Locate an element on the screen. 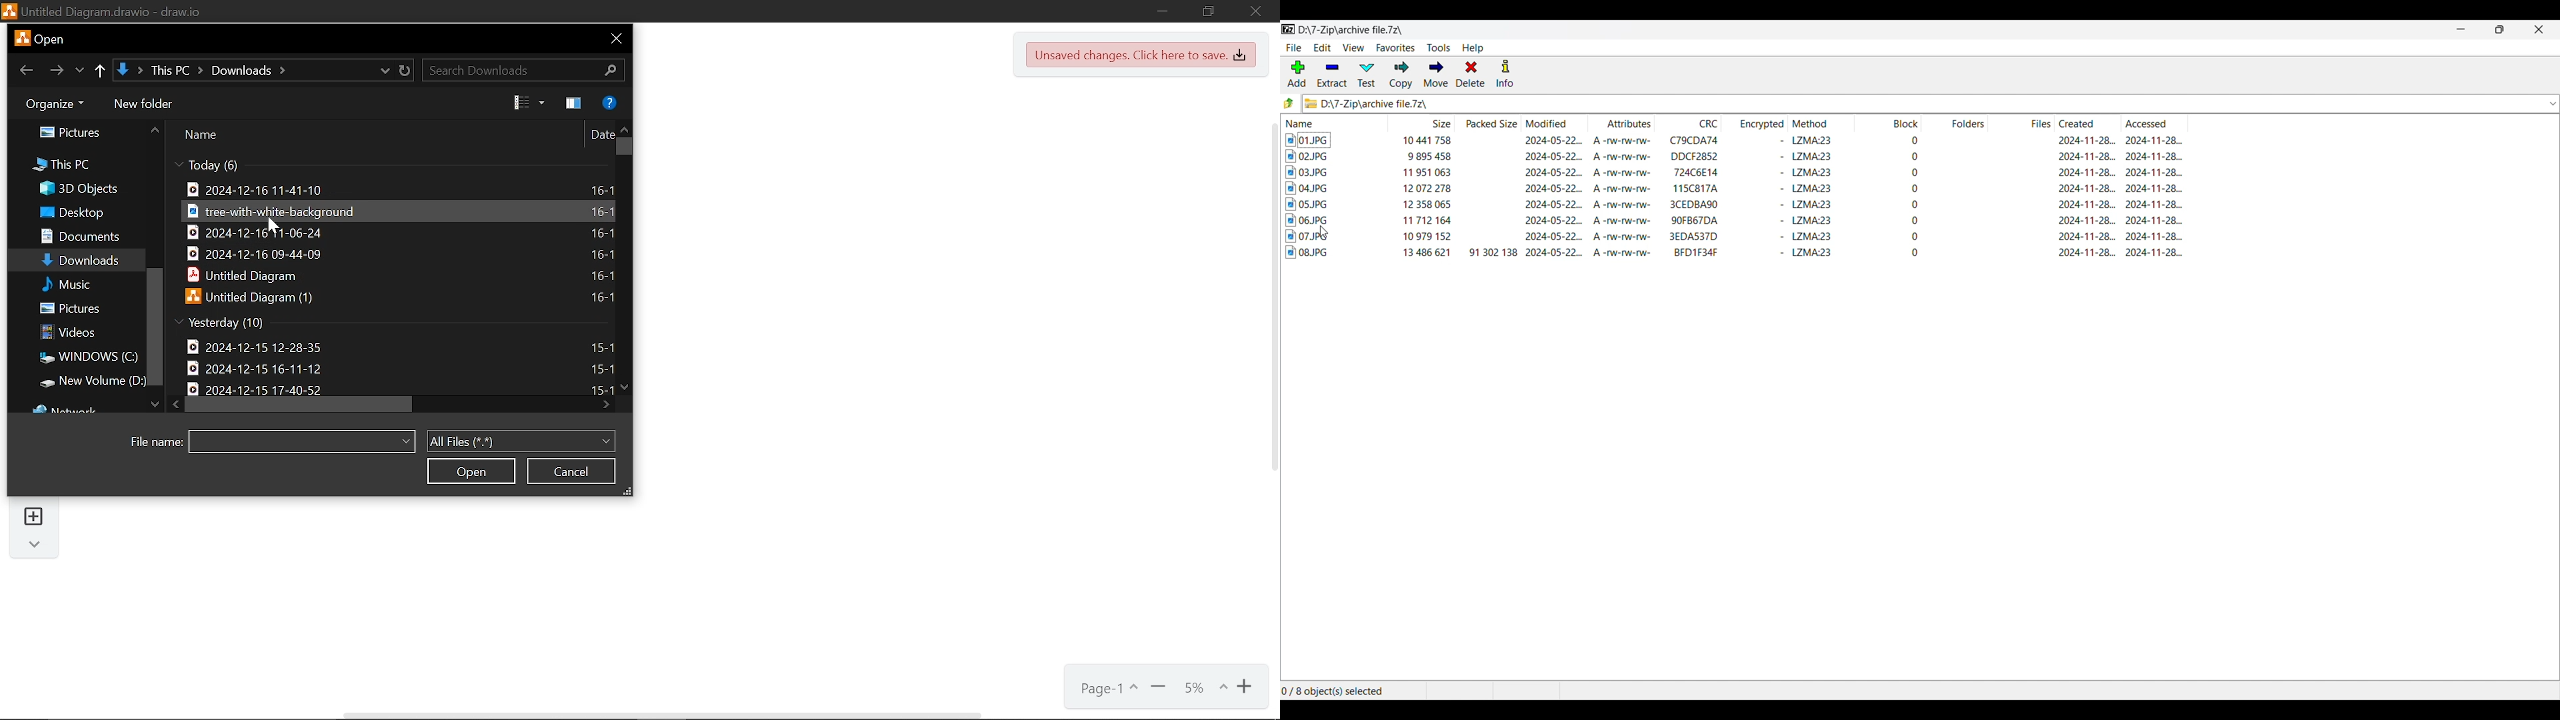 The height and width of the screenshot is (728, 2576). Search is located at coordinates (522, 71).